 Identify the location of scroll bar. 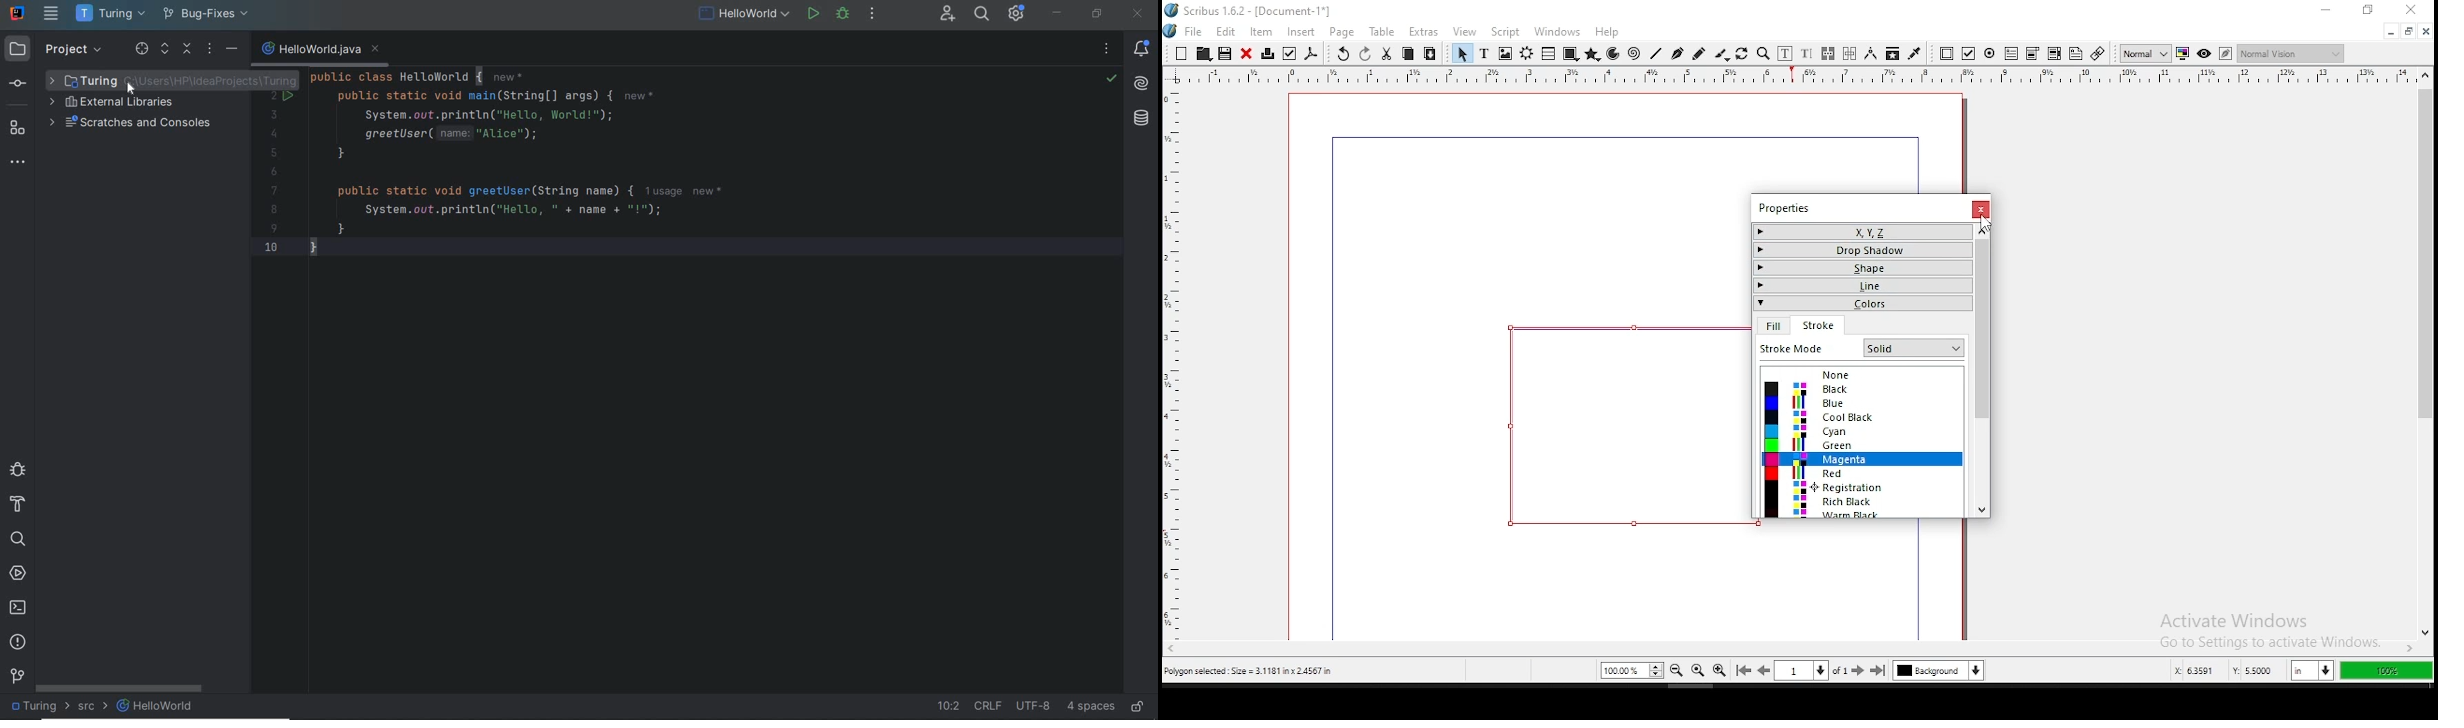
(1790, 650).